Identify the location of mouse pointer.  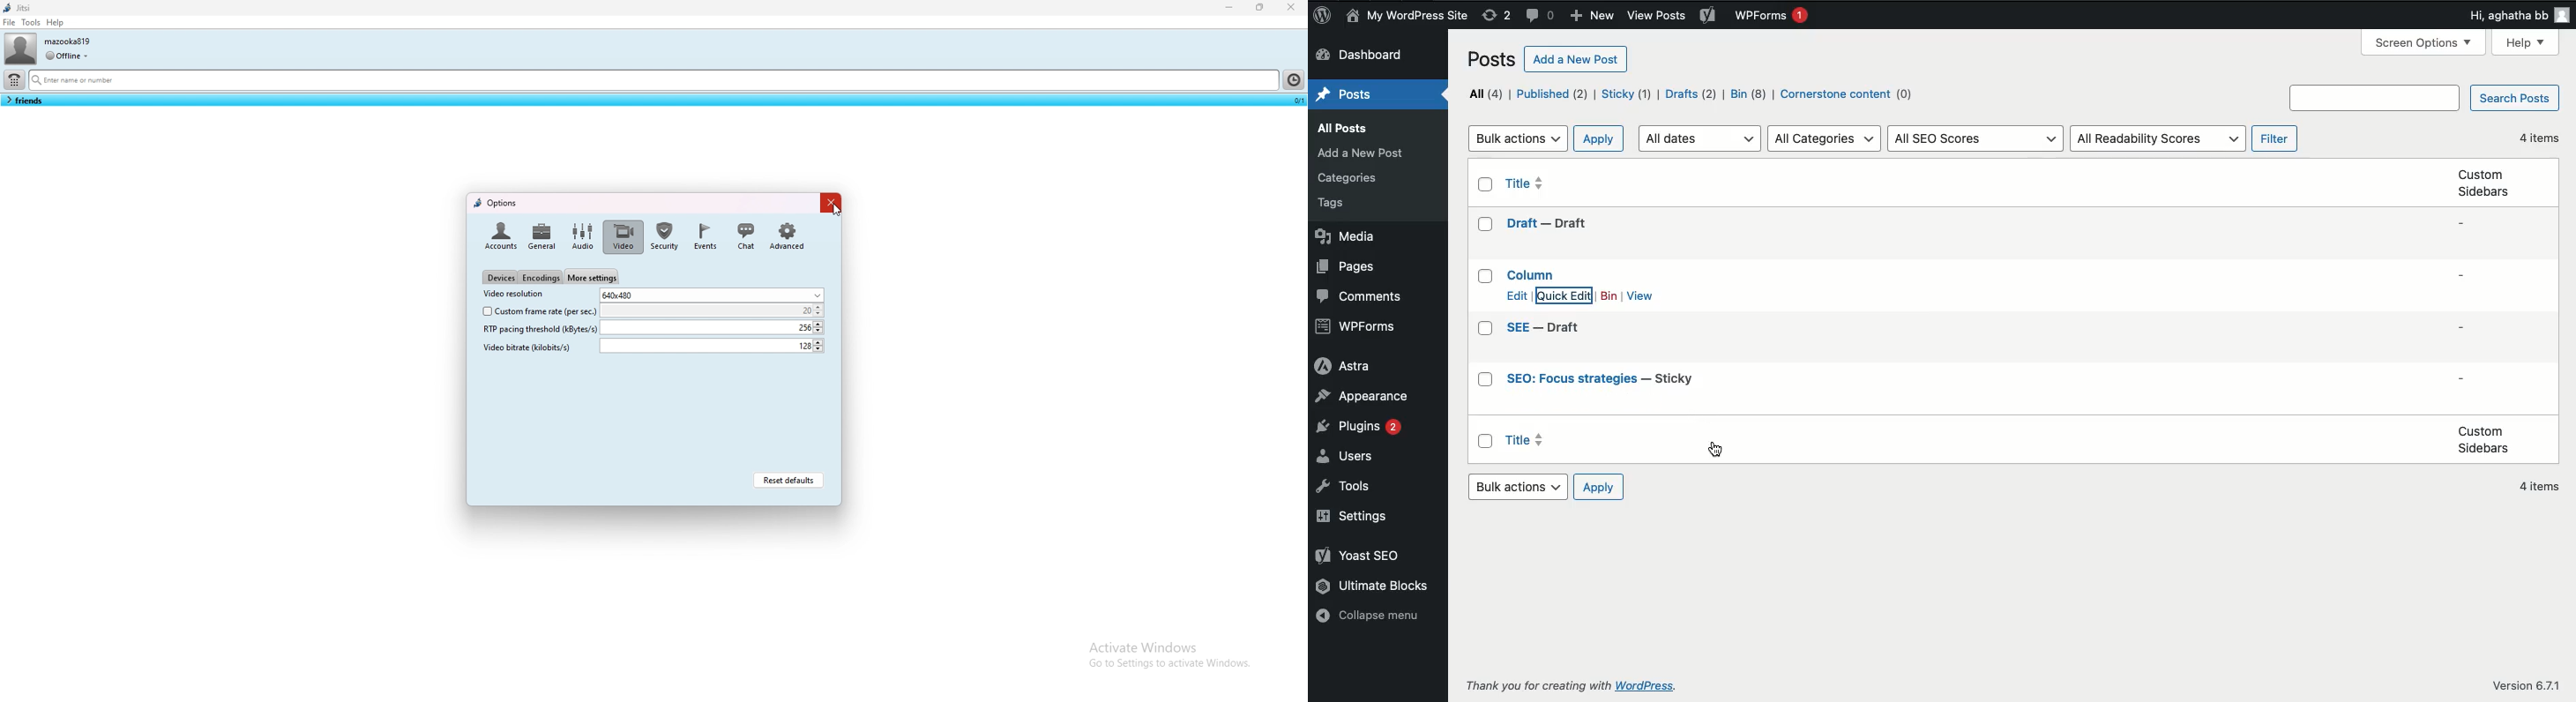
(1547, 310).